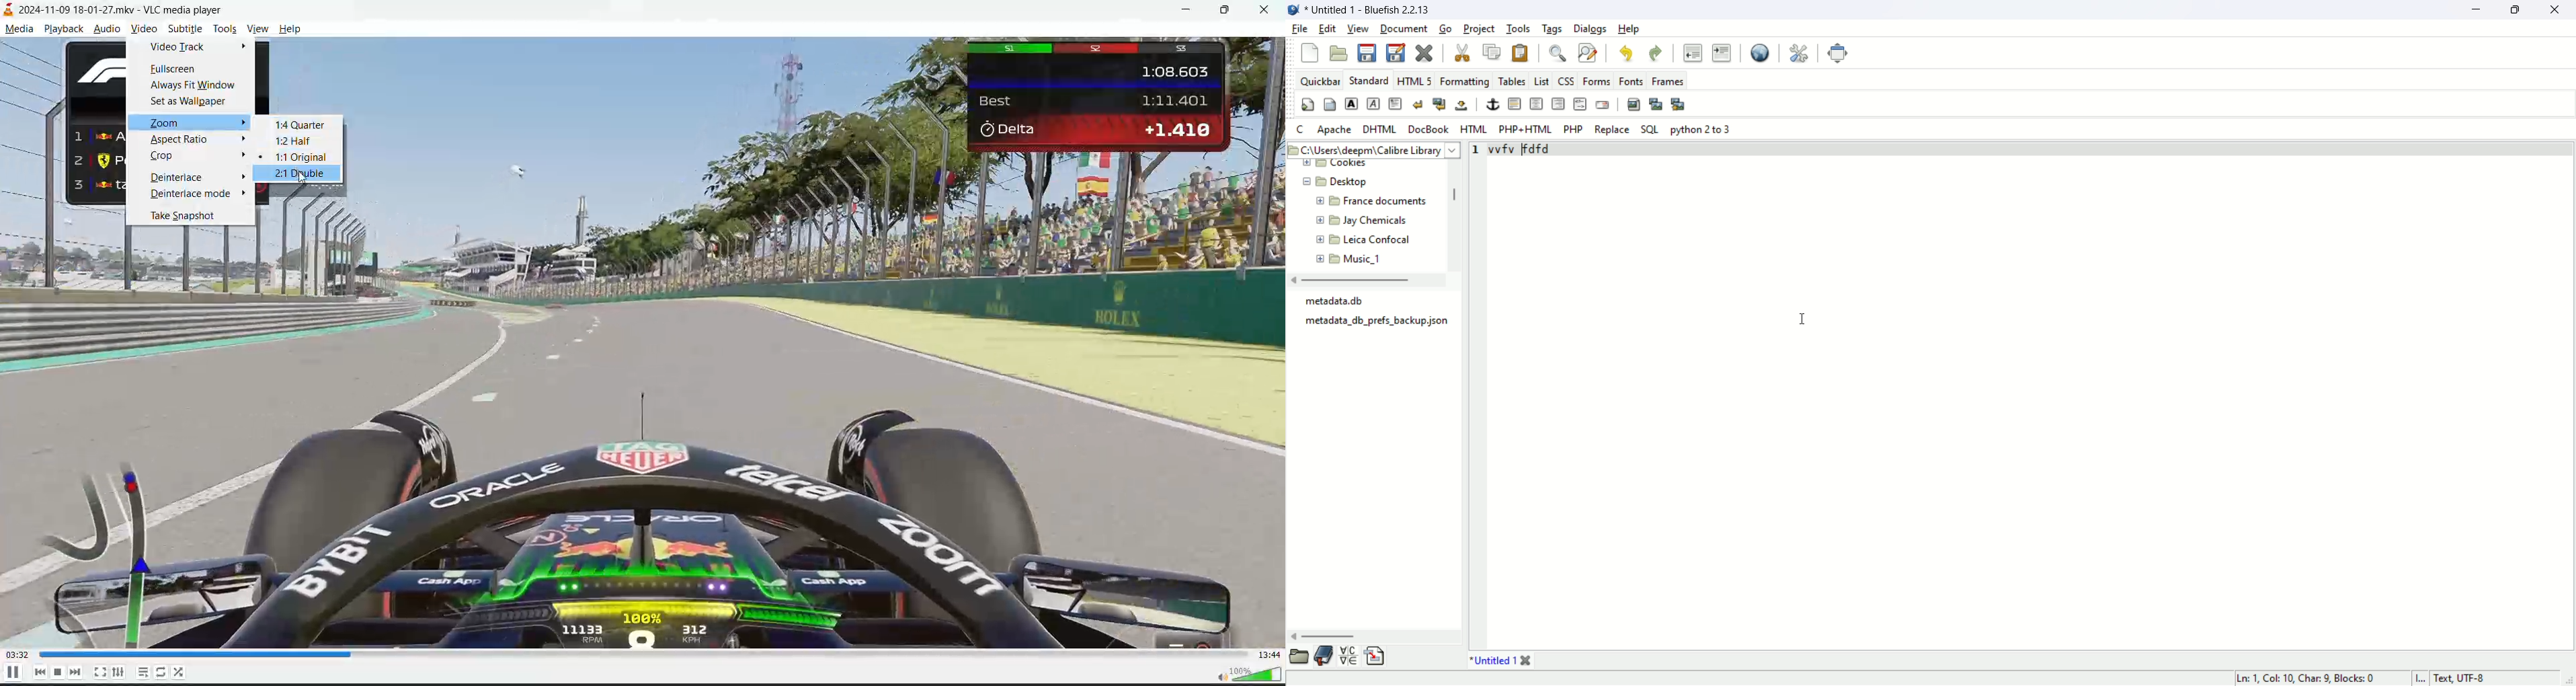 This screenshot has width=2576, height=700. I want to click on docbook, so click(1427, 130).